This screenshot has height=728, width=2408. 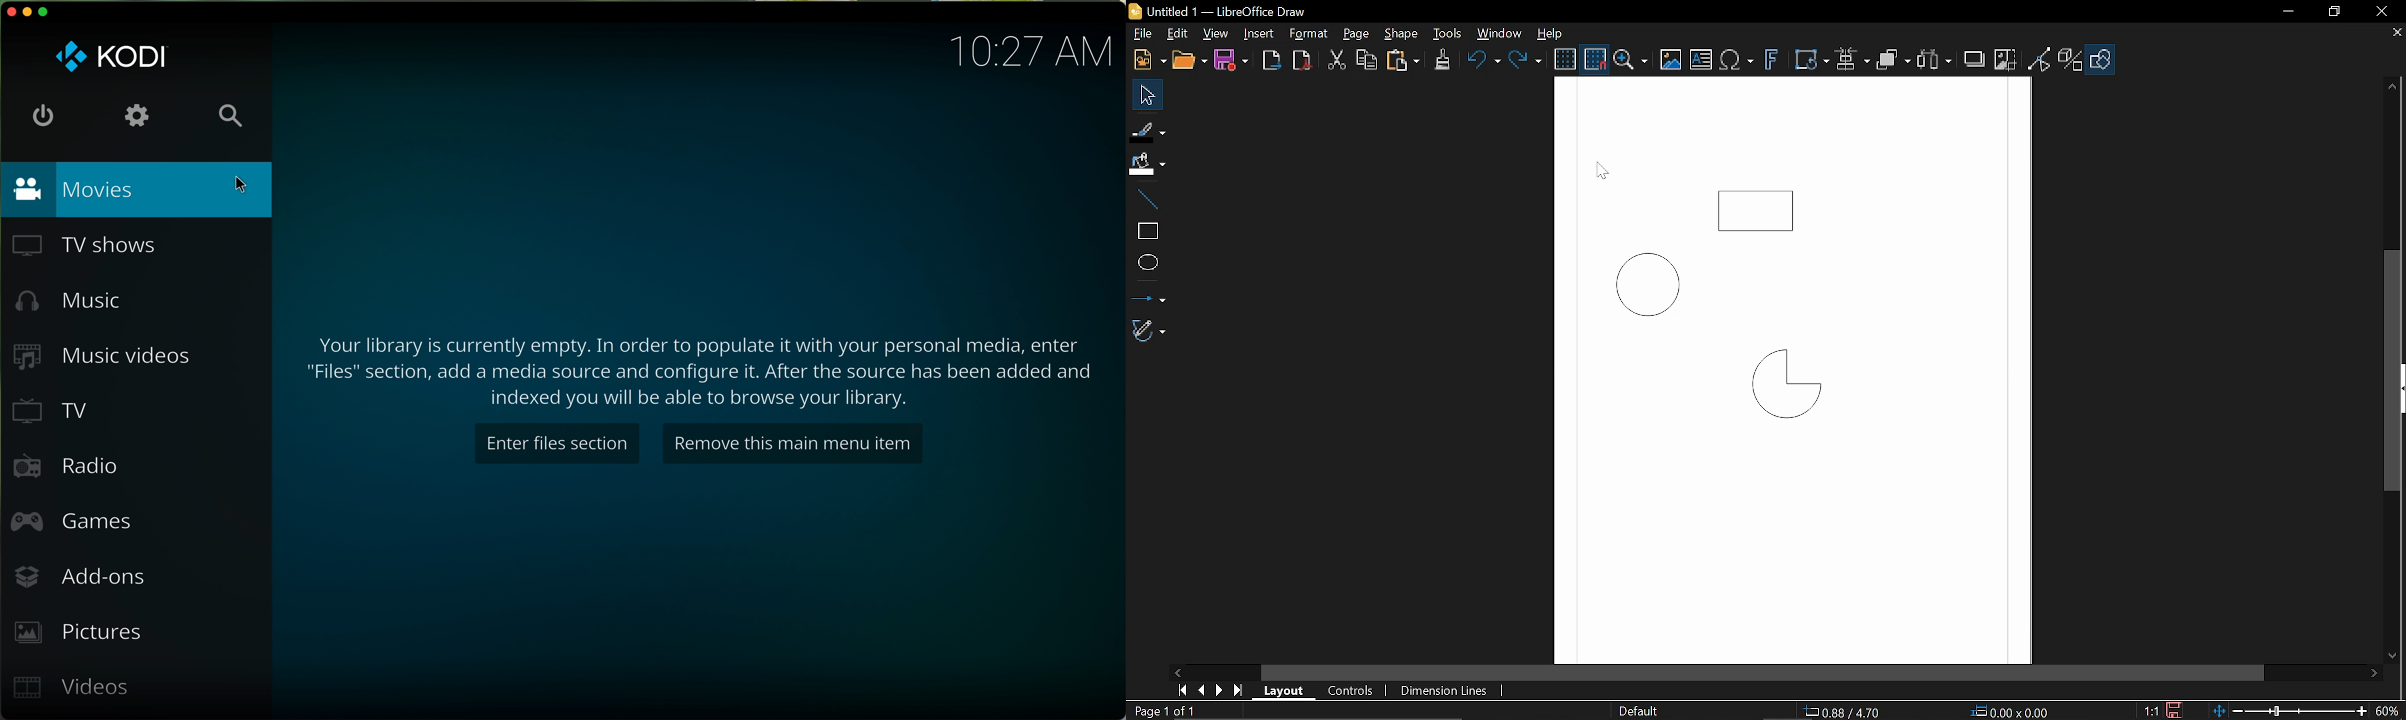 I want to click on View, so click(x=1213, y=35).